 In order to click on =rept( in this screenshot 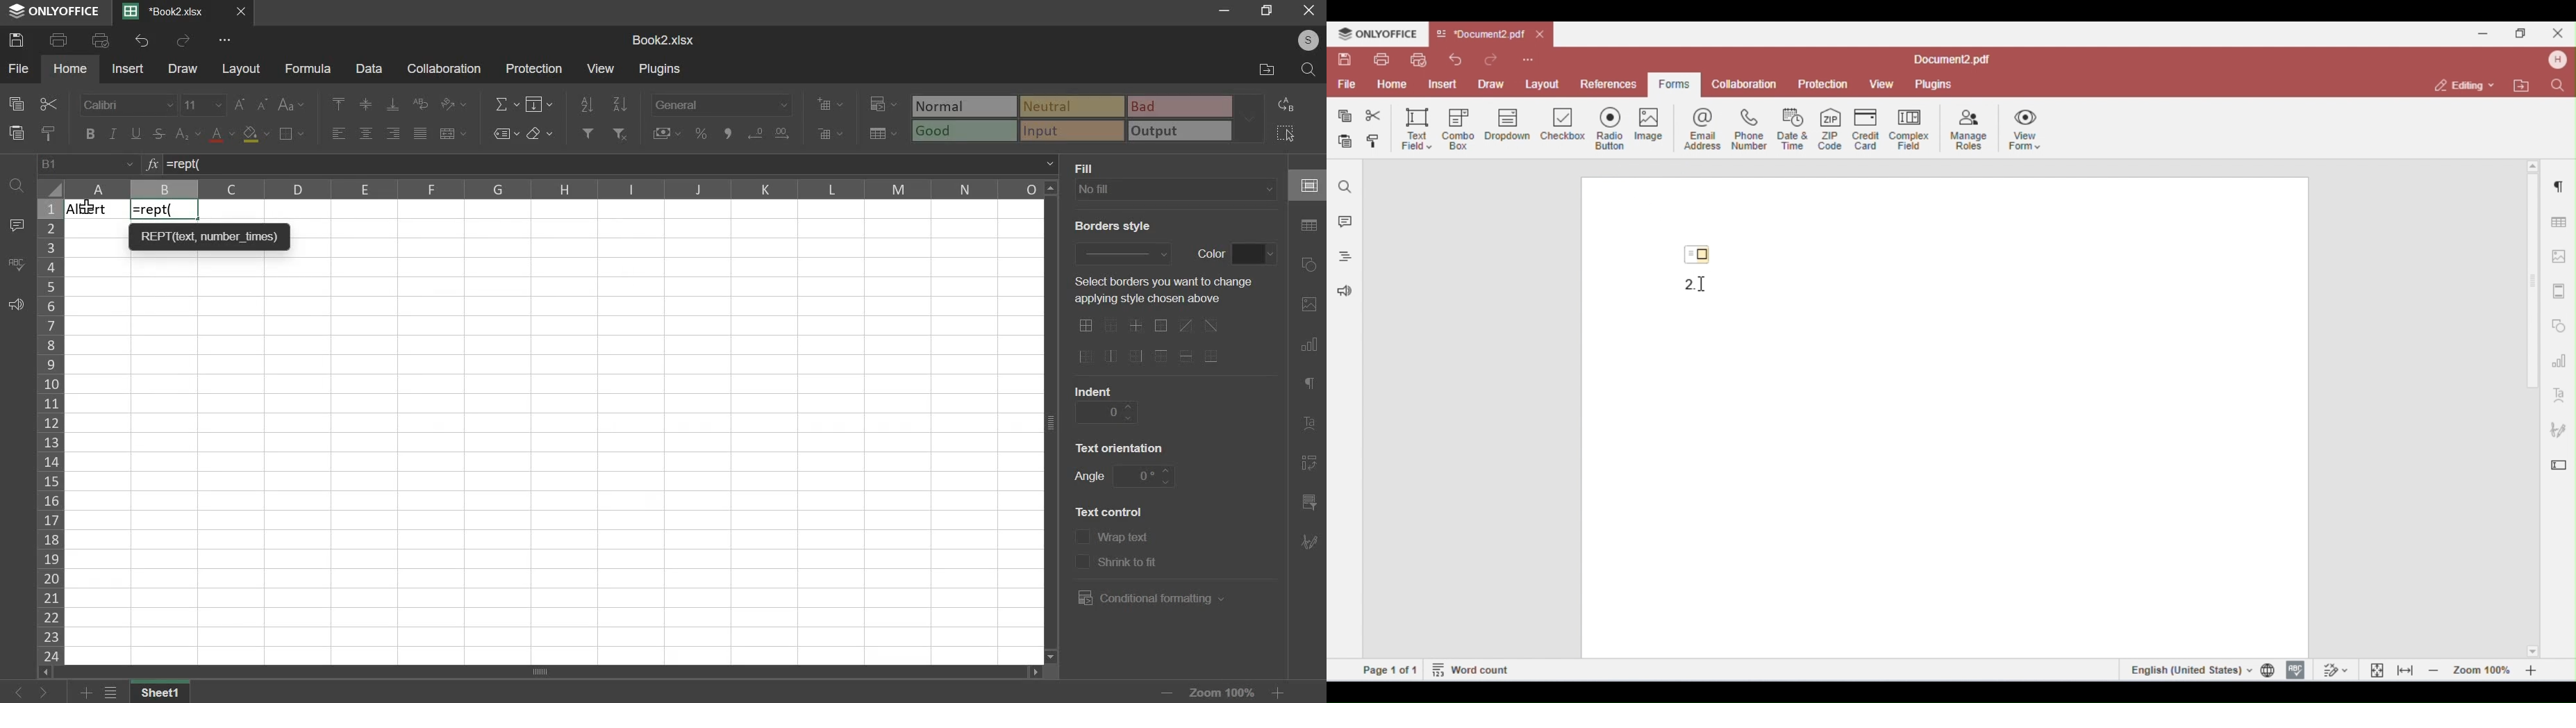, I will do `click(164, 209)`.